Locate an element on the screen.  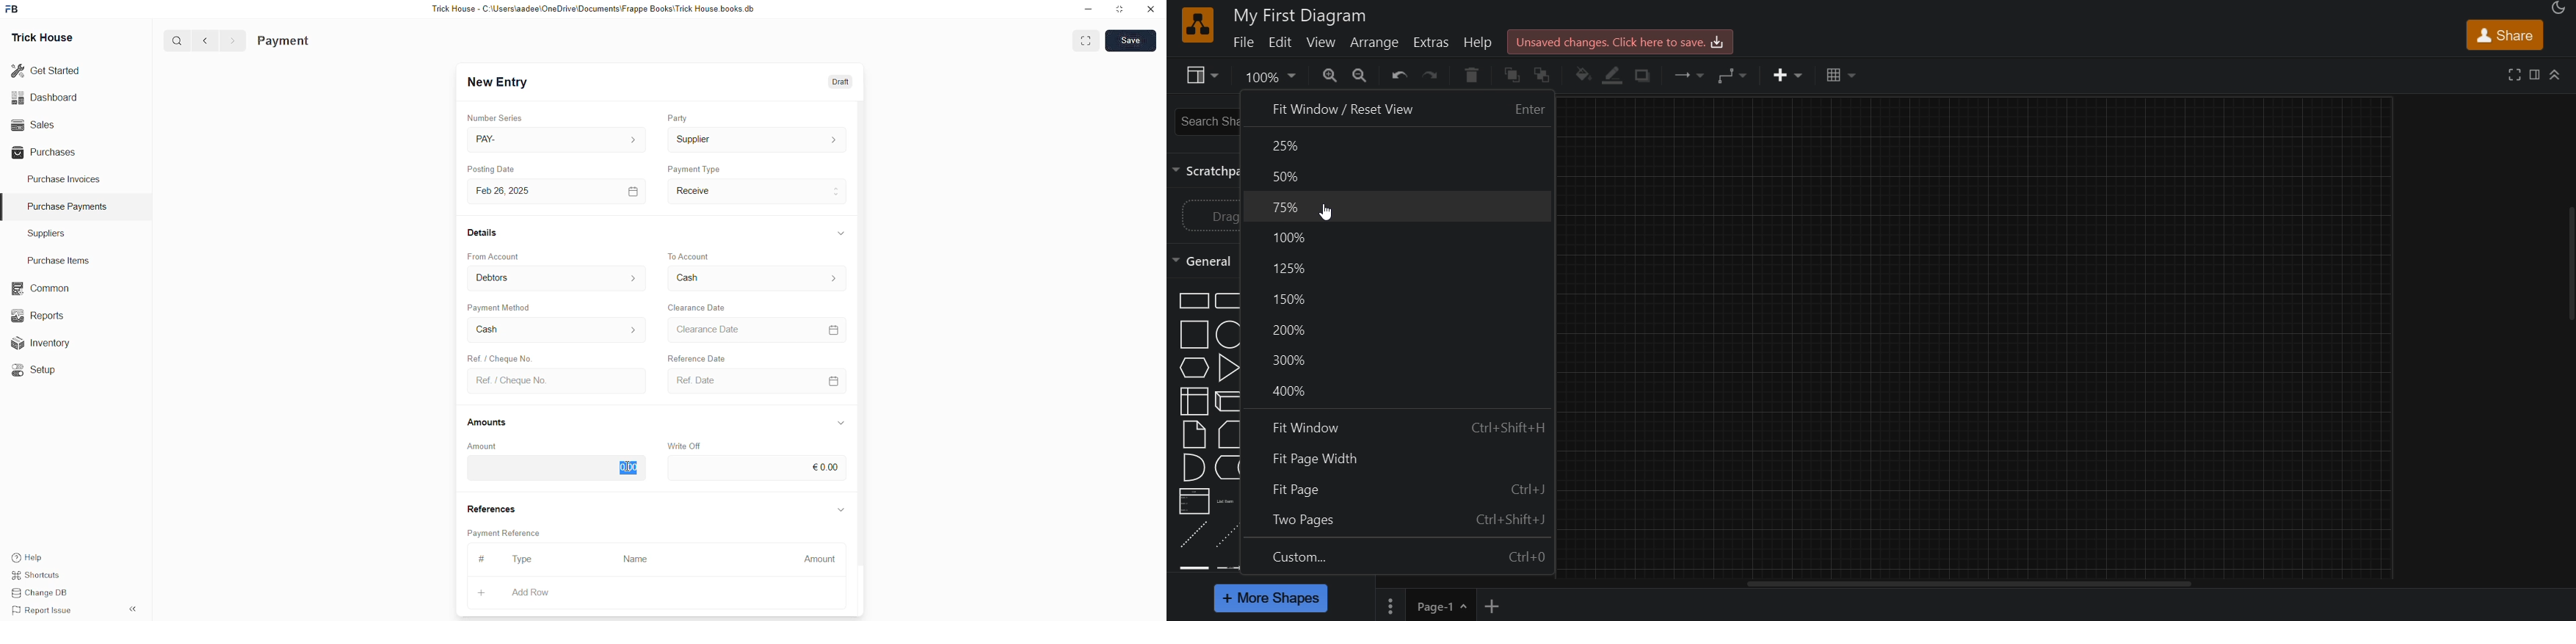
Type is located at coordinates (524, 559).